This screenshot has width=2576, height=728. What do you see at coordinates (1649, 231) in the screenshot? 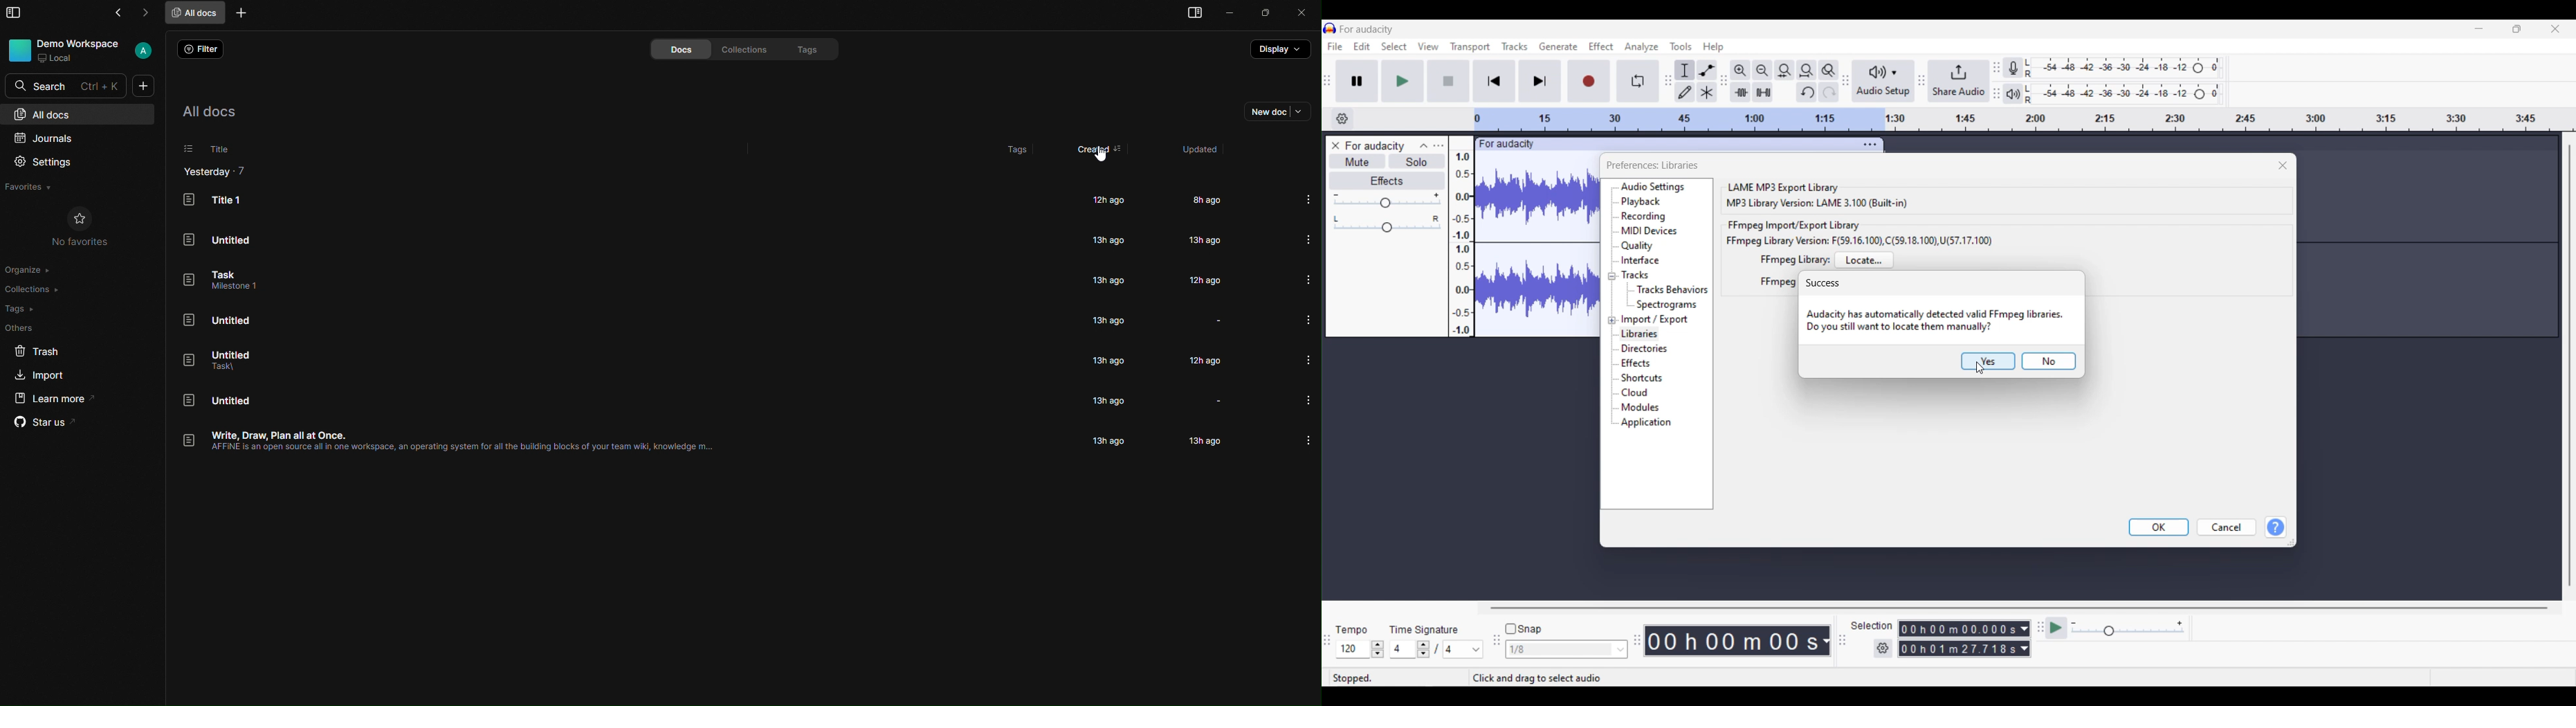
I see `MIDI devices` at bounding box center [1649, 231].